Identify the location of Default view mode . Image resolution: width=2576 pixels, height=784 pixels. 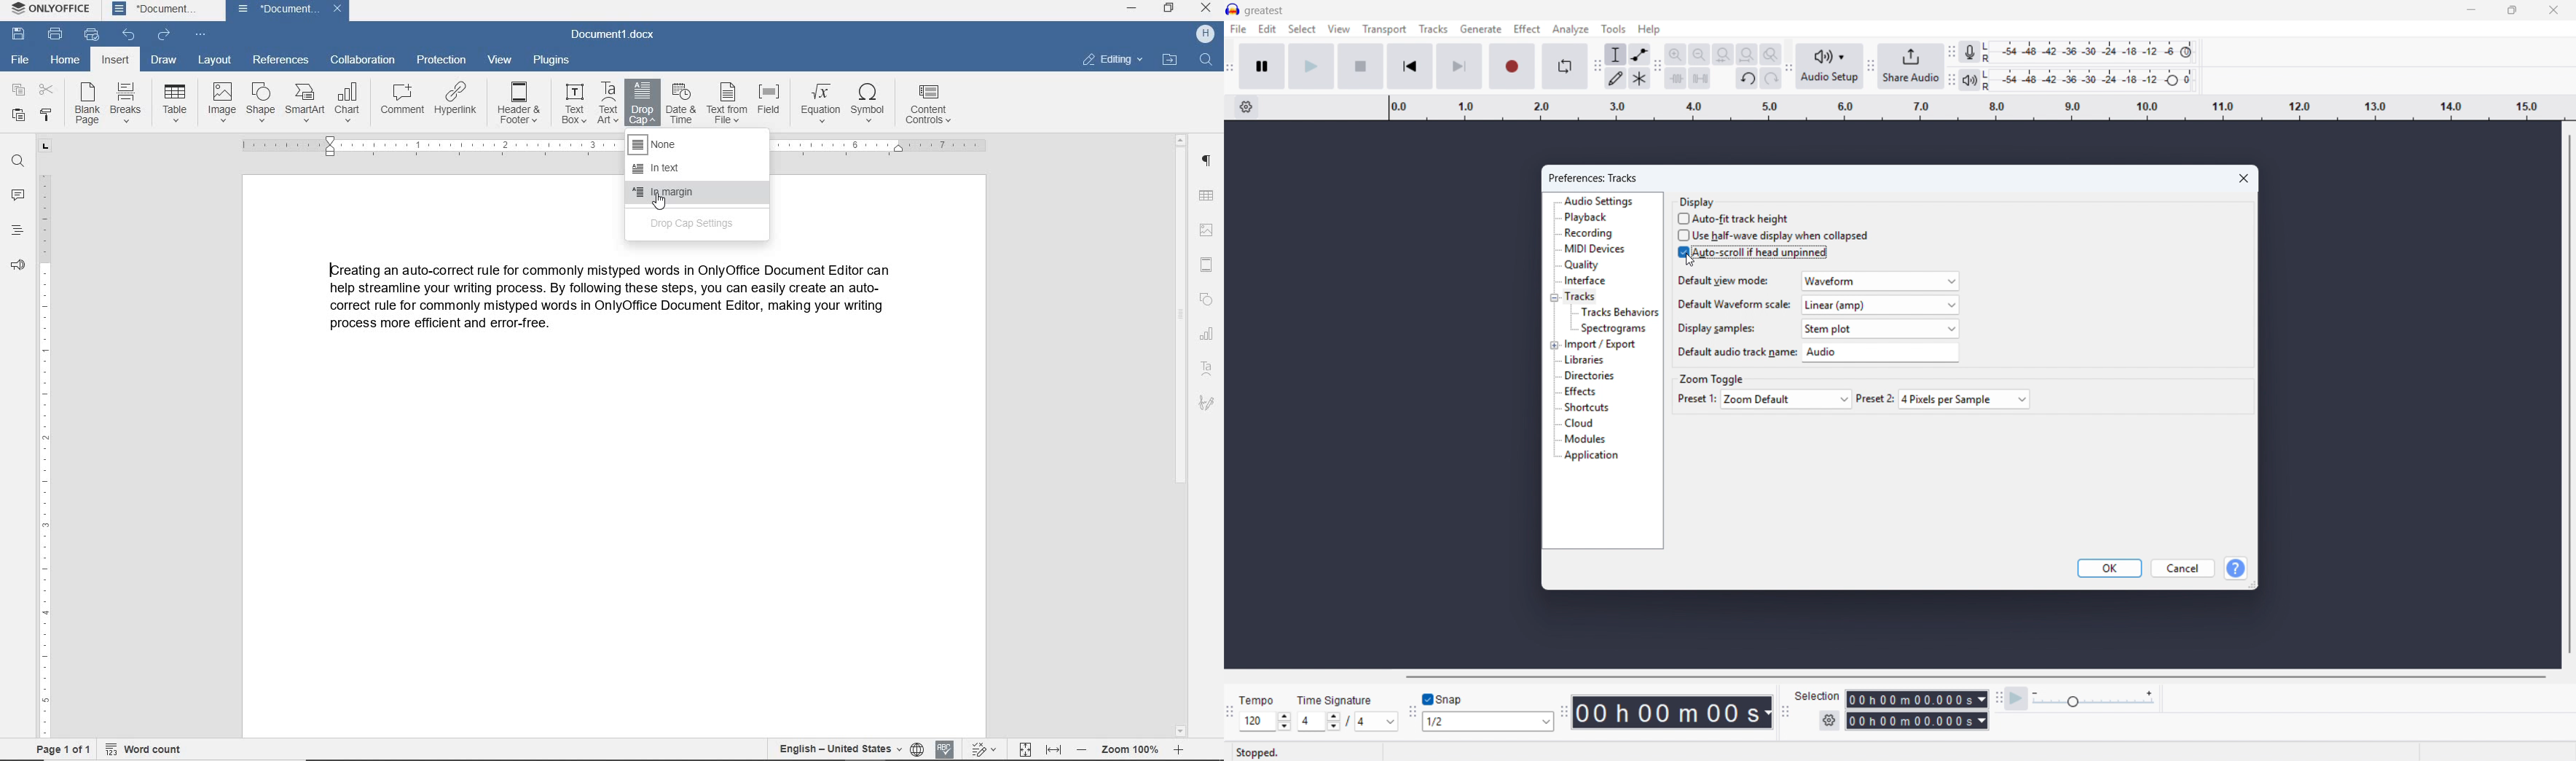
(1722, 280).